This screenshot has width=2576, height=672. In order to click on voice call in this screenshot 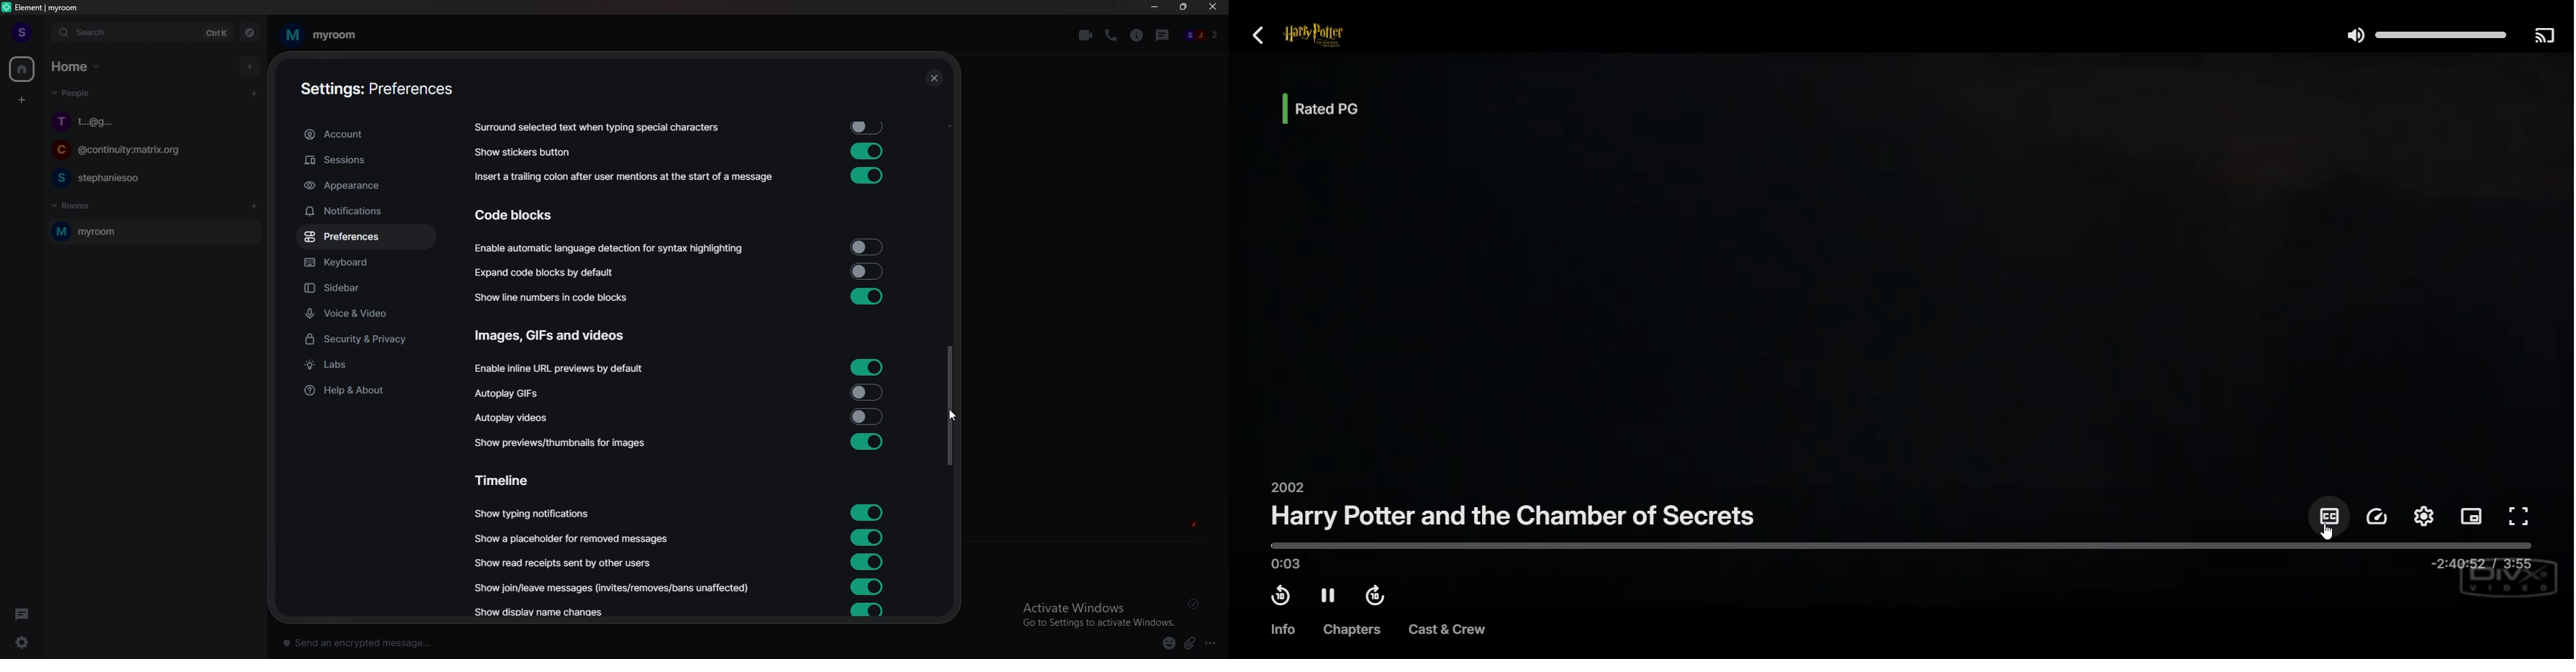, I will do `click(1111, 35)`.